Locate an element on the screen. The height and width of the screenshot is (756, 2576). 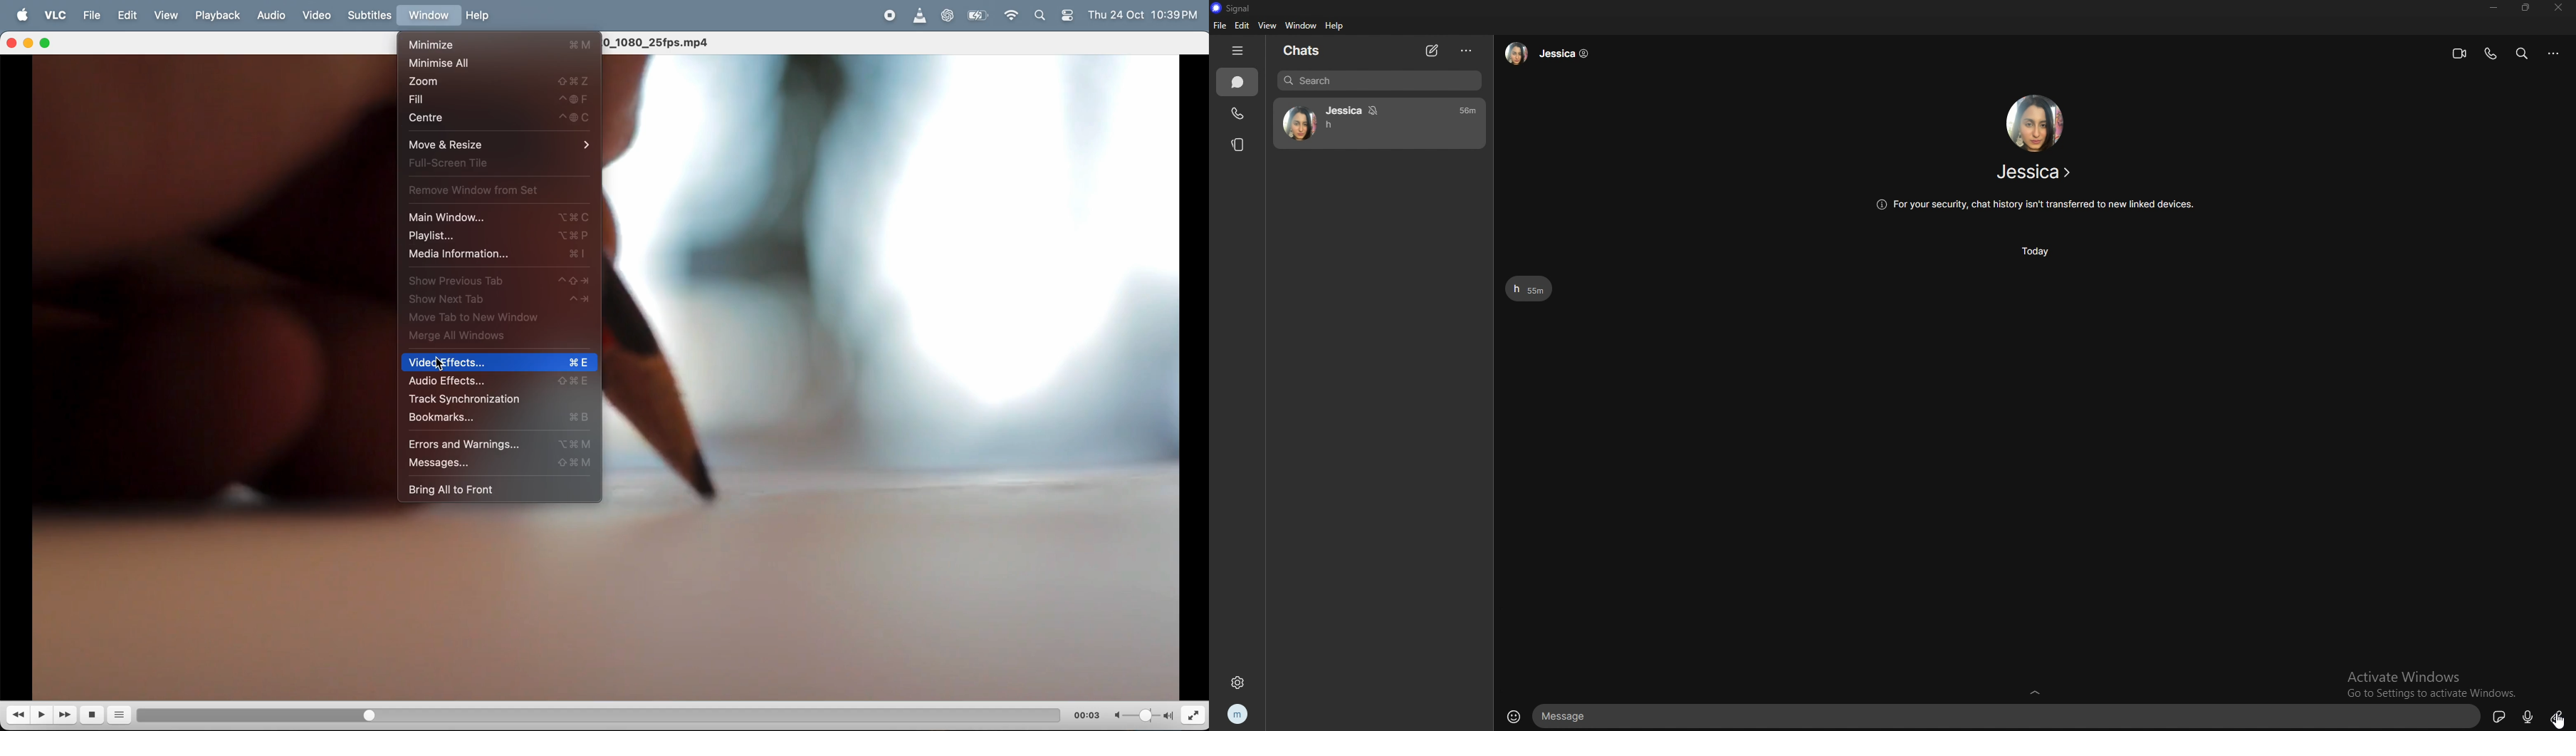
edit is located at coordinates (132, 16).